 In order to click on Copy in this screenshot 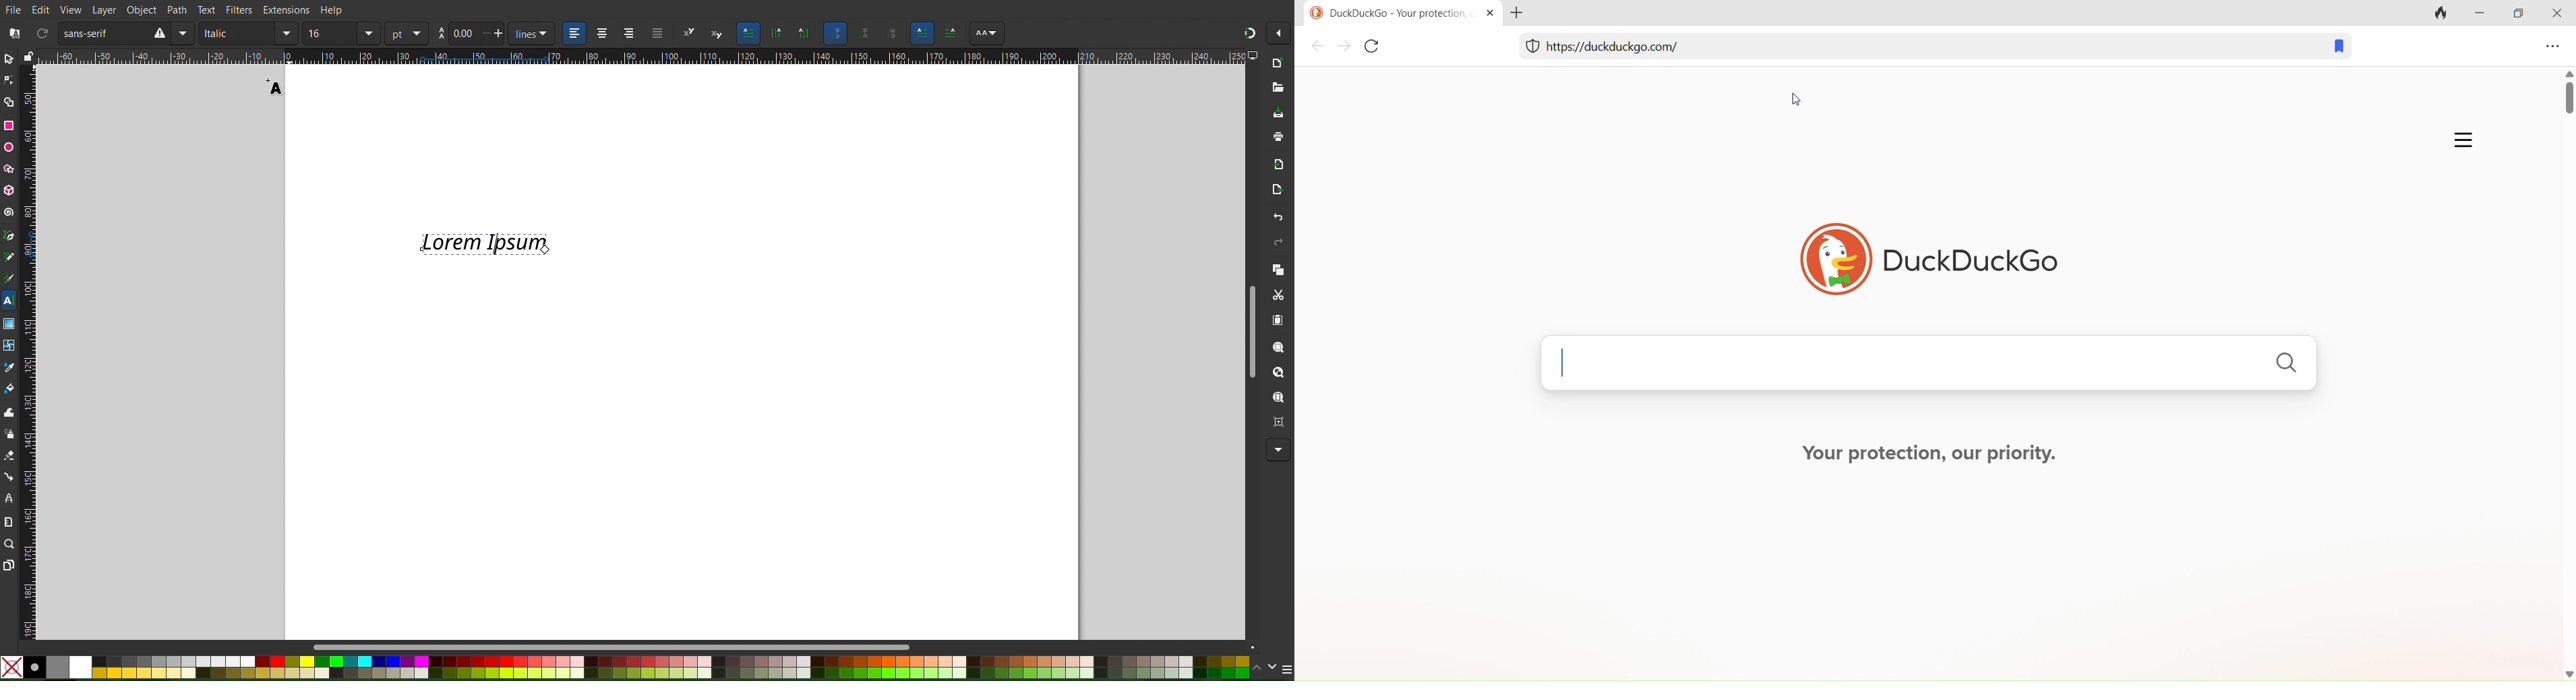, I will do `click(1275, 271)`.